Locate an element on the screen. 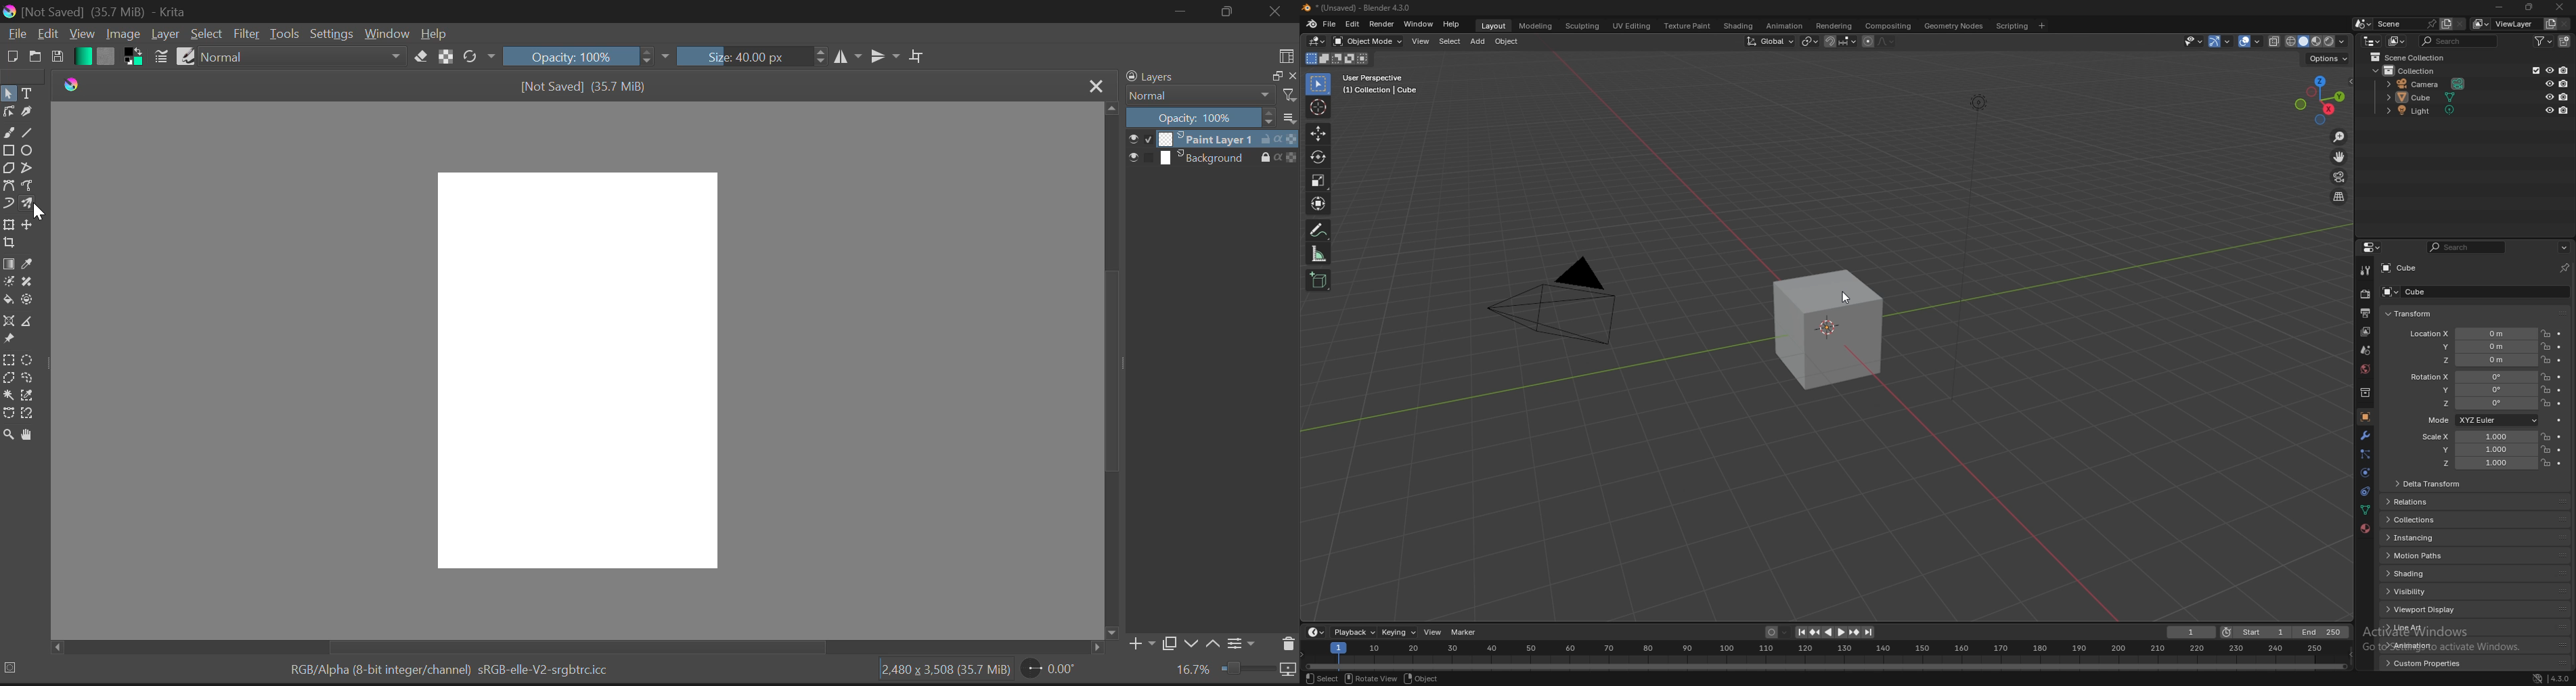 This screenshot has width=2576, height=700. Open is located at coordinates (34, 58).